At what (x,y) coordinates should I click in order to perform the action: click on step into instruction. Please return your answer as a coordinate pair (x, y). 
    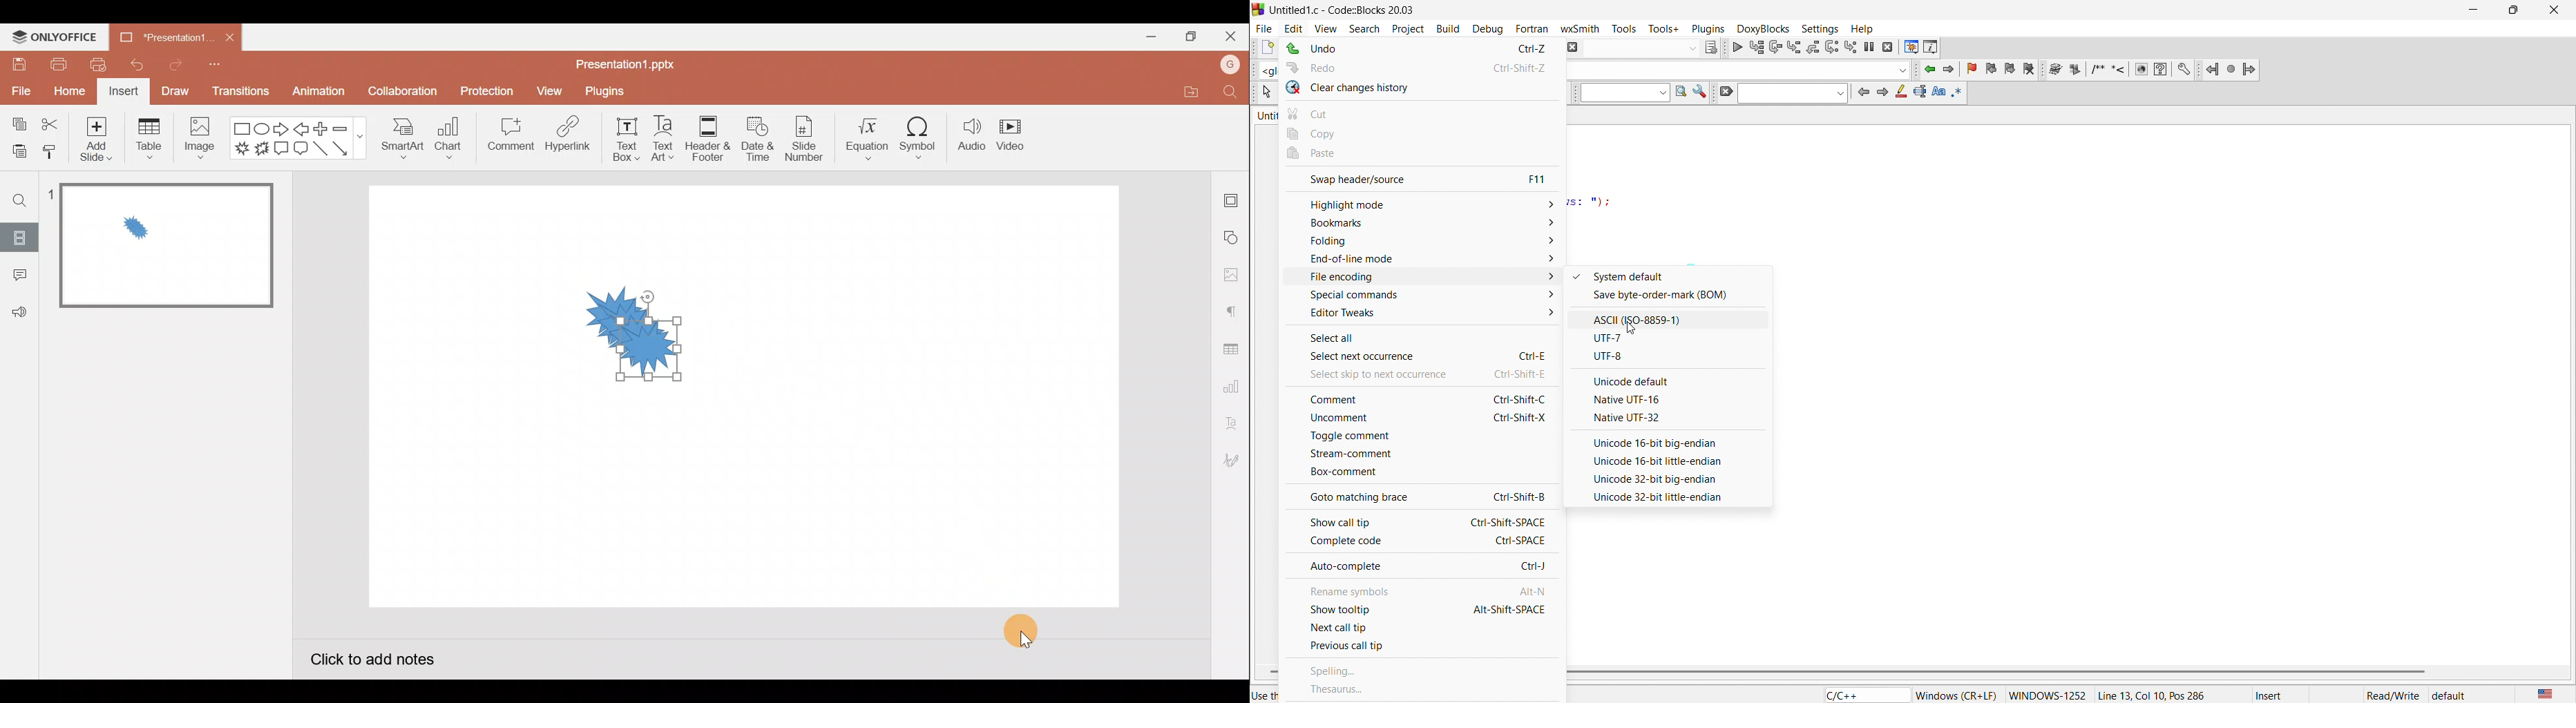
    Looking at the image, I should click on (1849, 47).